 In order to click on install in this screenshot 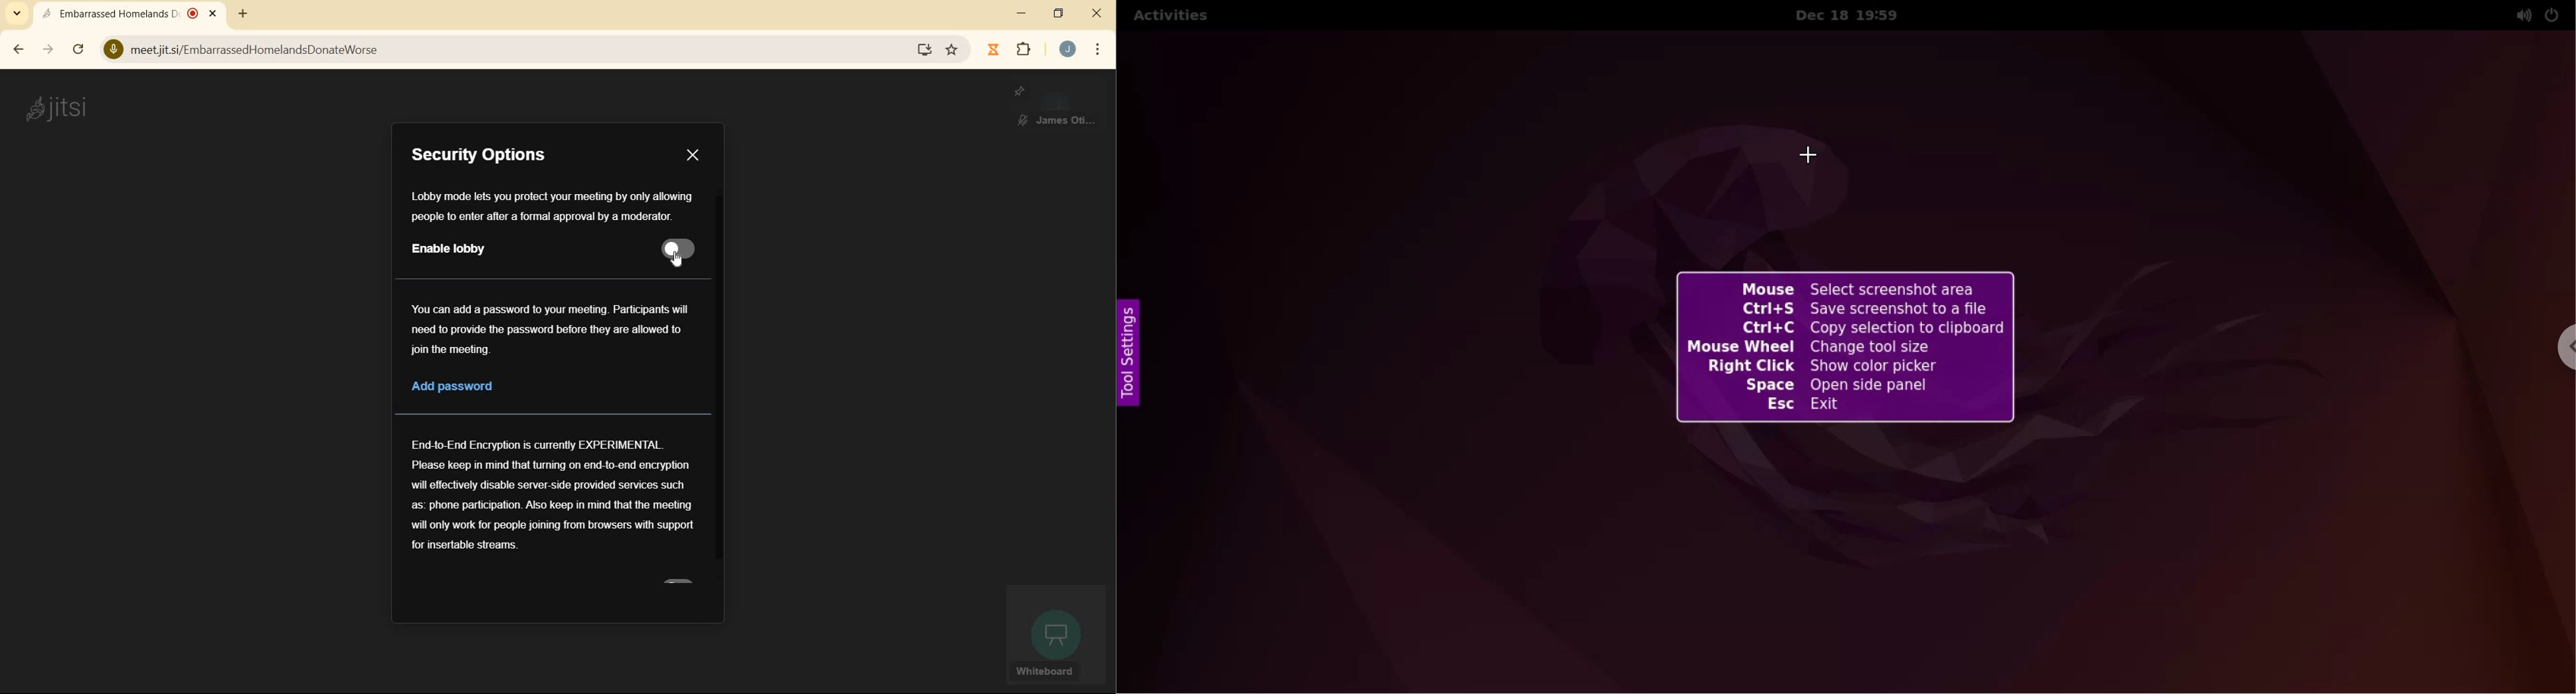, I will do `click(926, 50)`.